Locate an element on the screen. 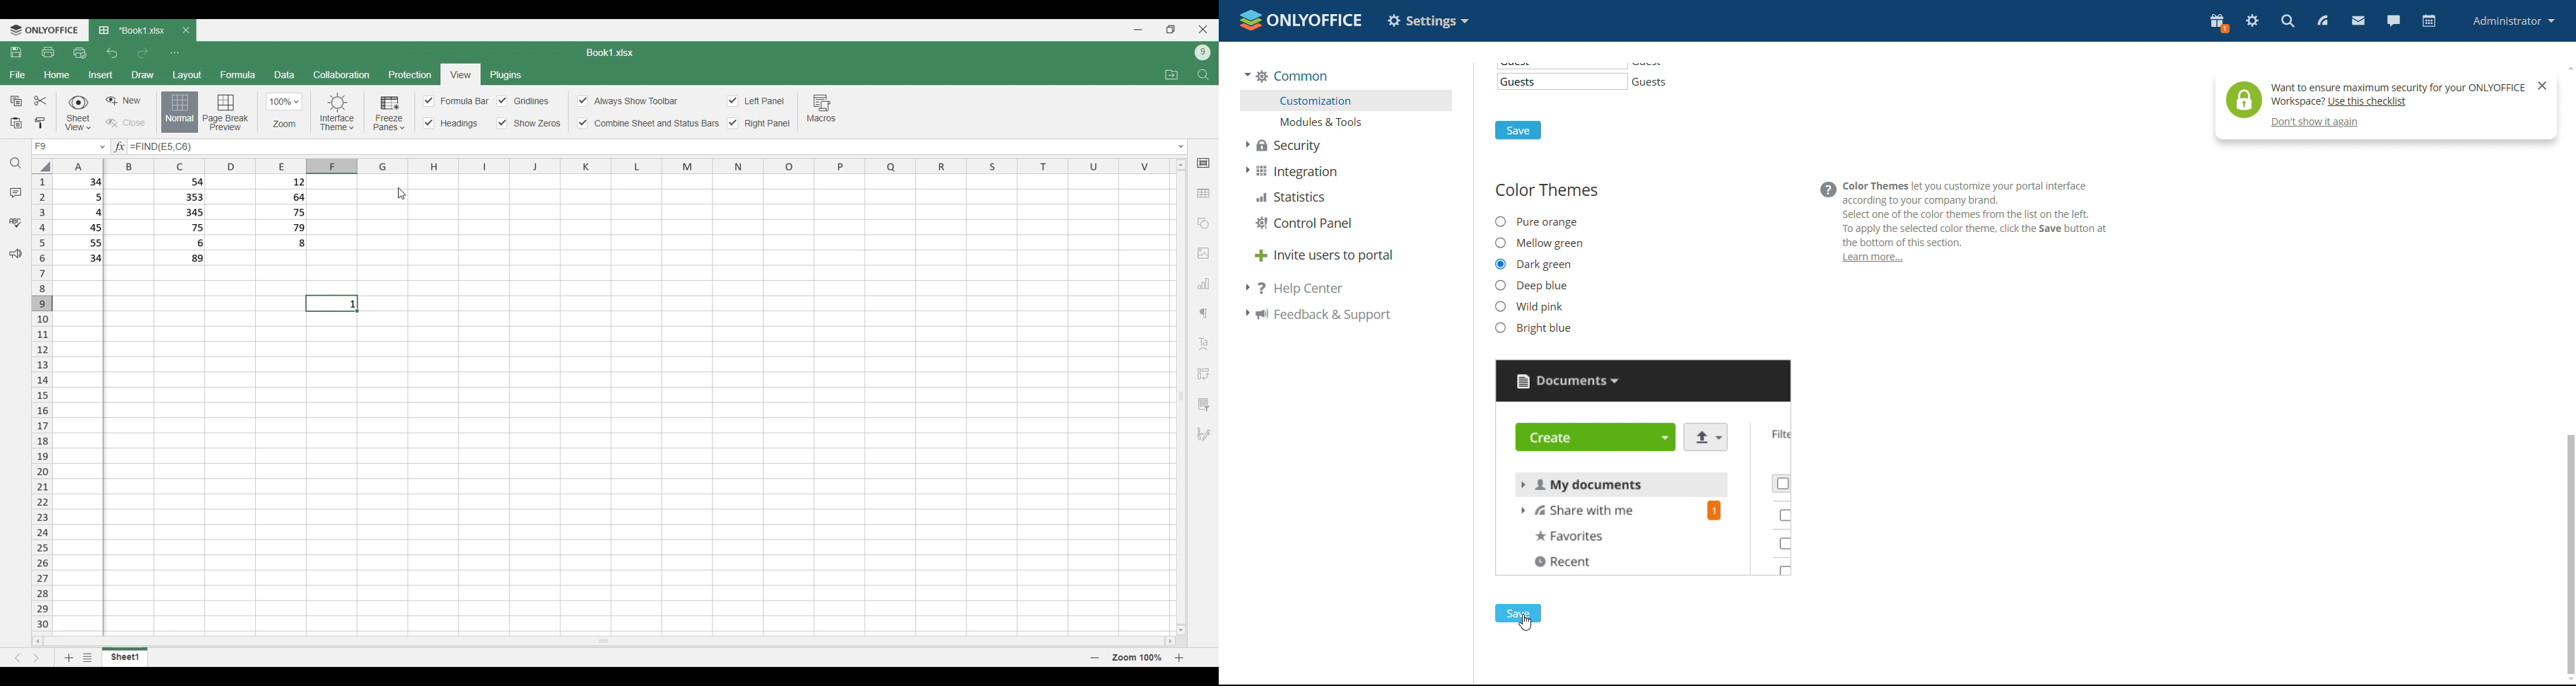  Paragraph settings is located at coordinates (1204, 314).